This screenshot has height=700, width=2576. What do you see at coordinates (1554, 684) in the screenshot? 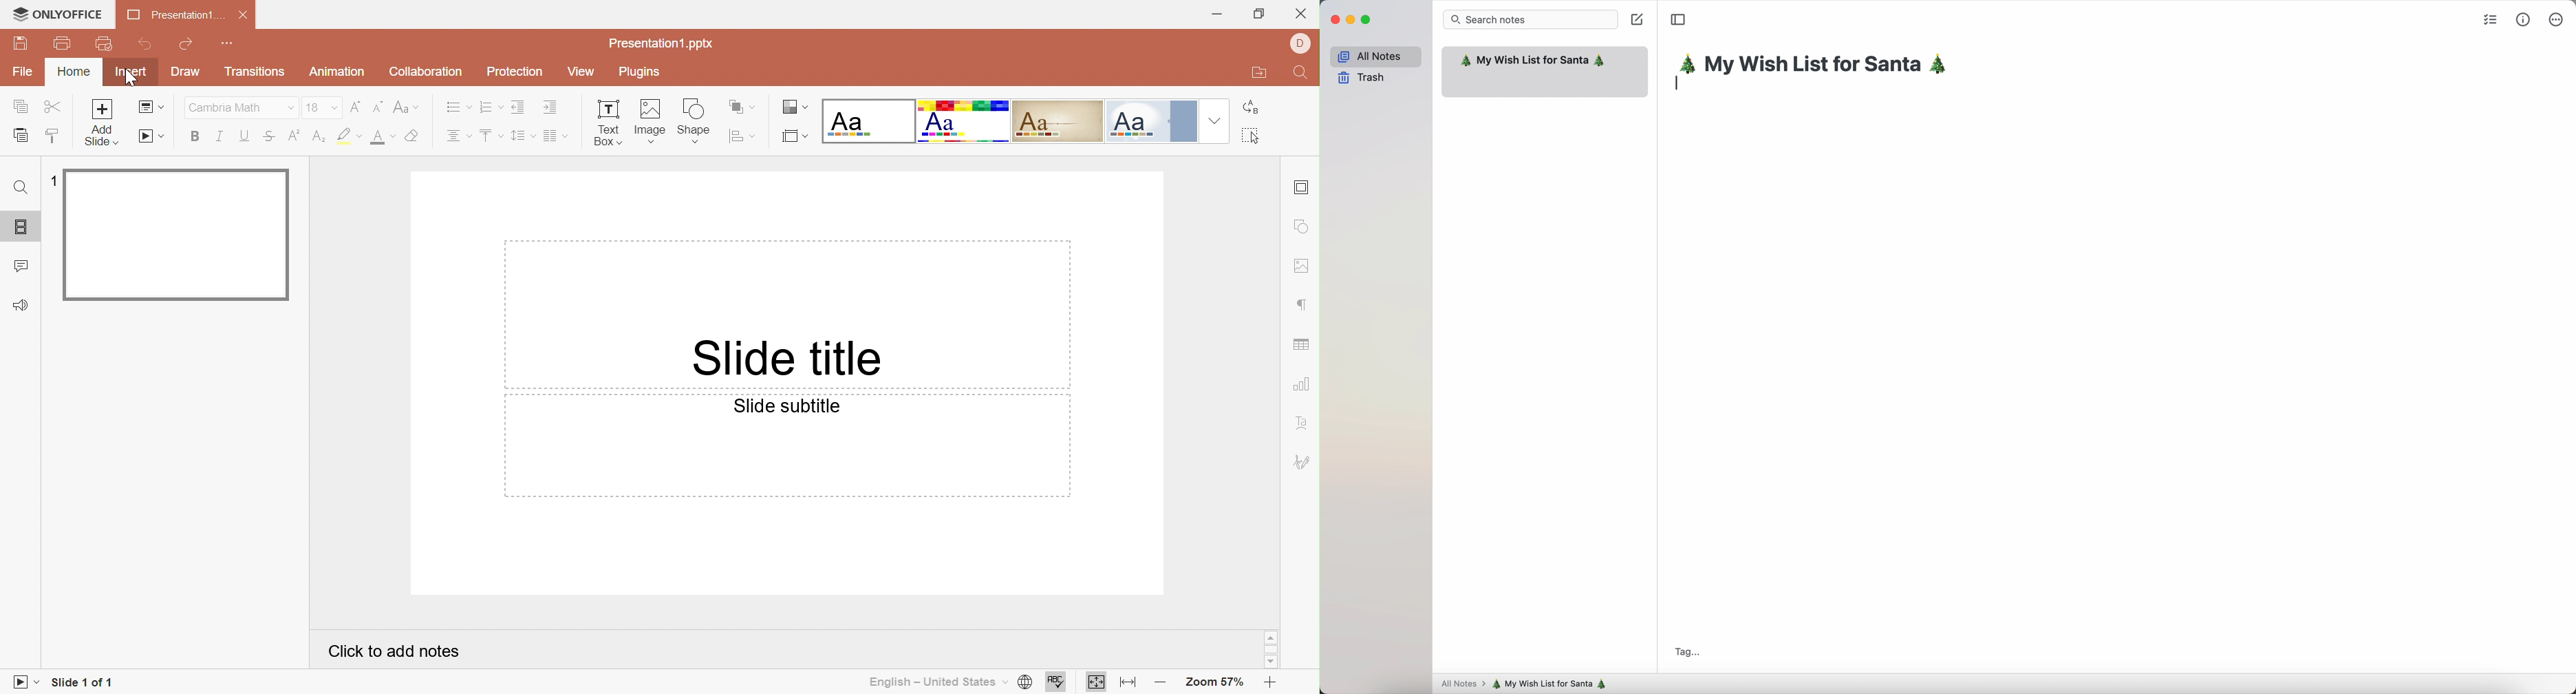
I see `my wish list for Santa` at bounding box center [1554, 684].